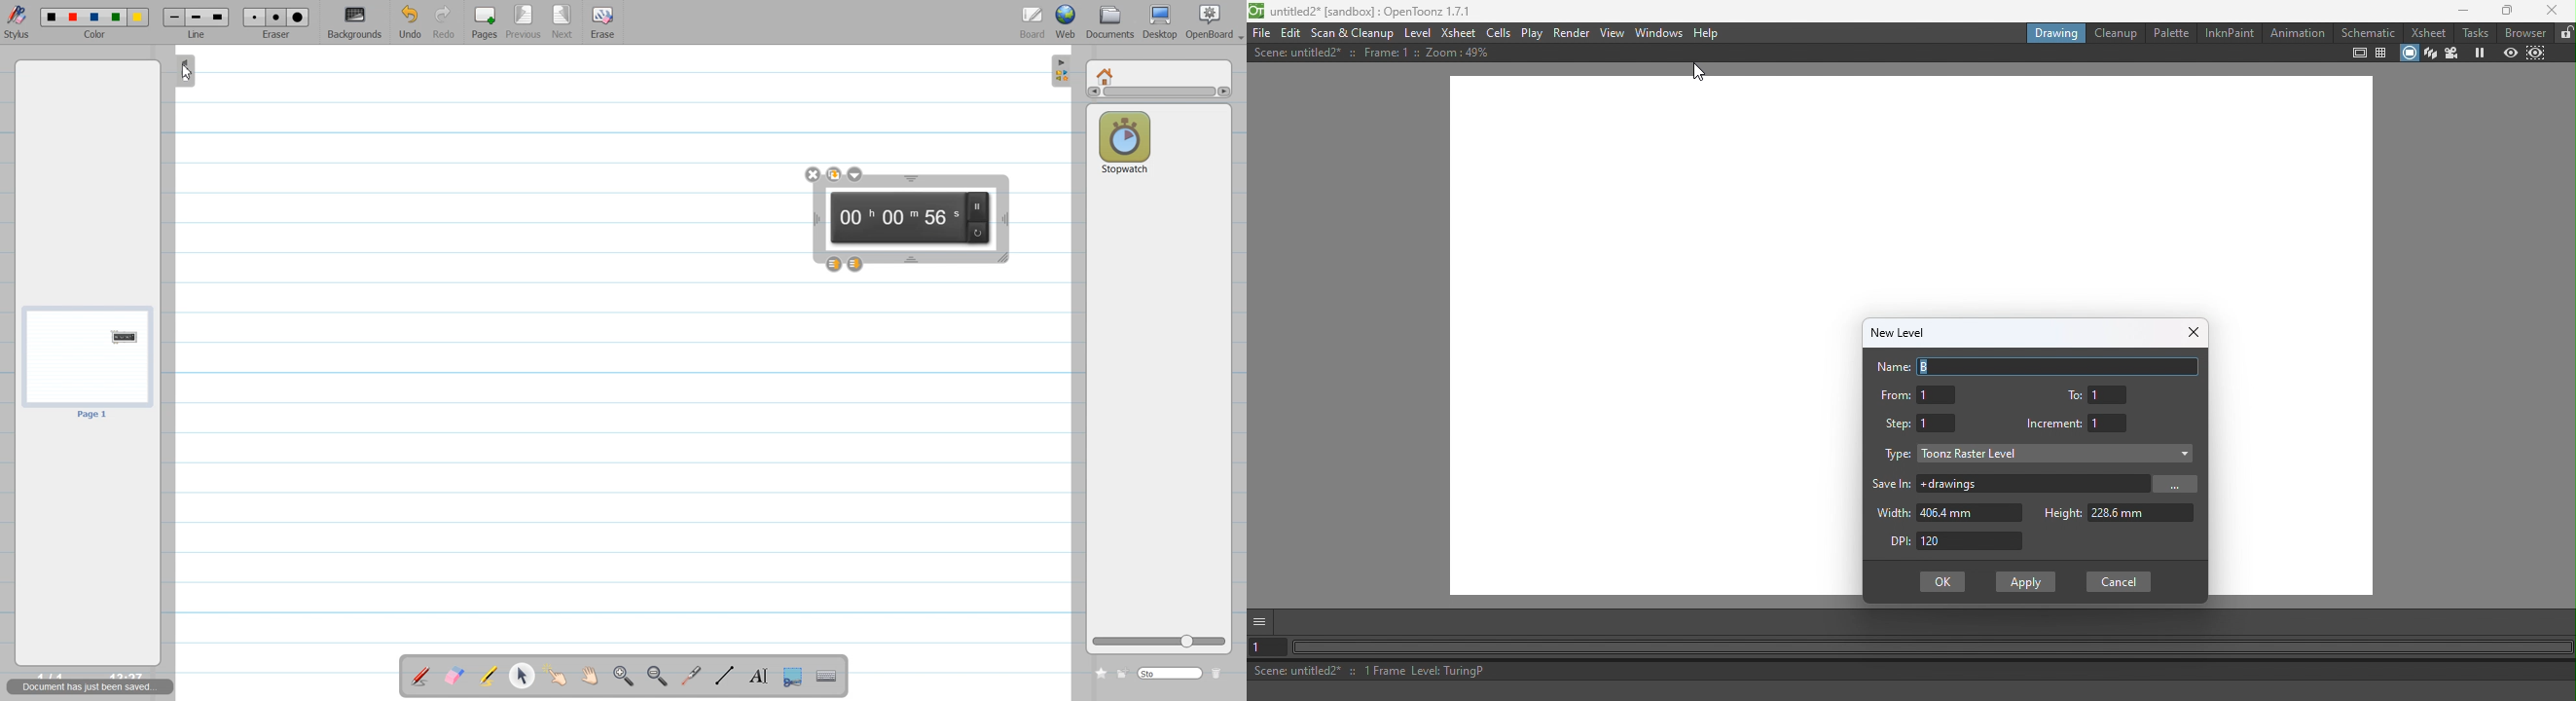 The height and width of the screenshot is (728, 2576). Describe the element at coordinates (196, 23) in the screenshot. I see `Line` at that location.